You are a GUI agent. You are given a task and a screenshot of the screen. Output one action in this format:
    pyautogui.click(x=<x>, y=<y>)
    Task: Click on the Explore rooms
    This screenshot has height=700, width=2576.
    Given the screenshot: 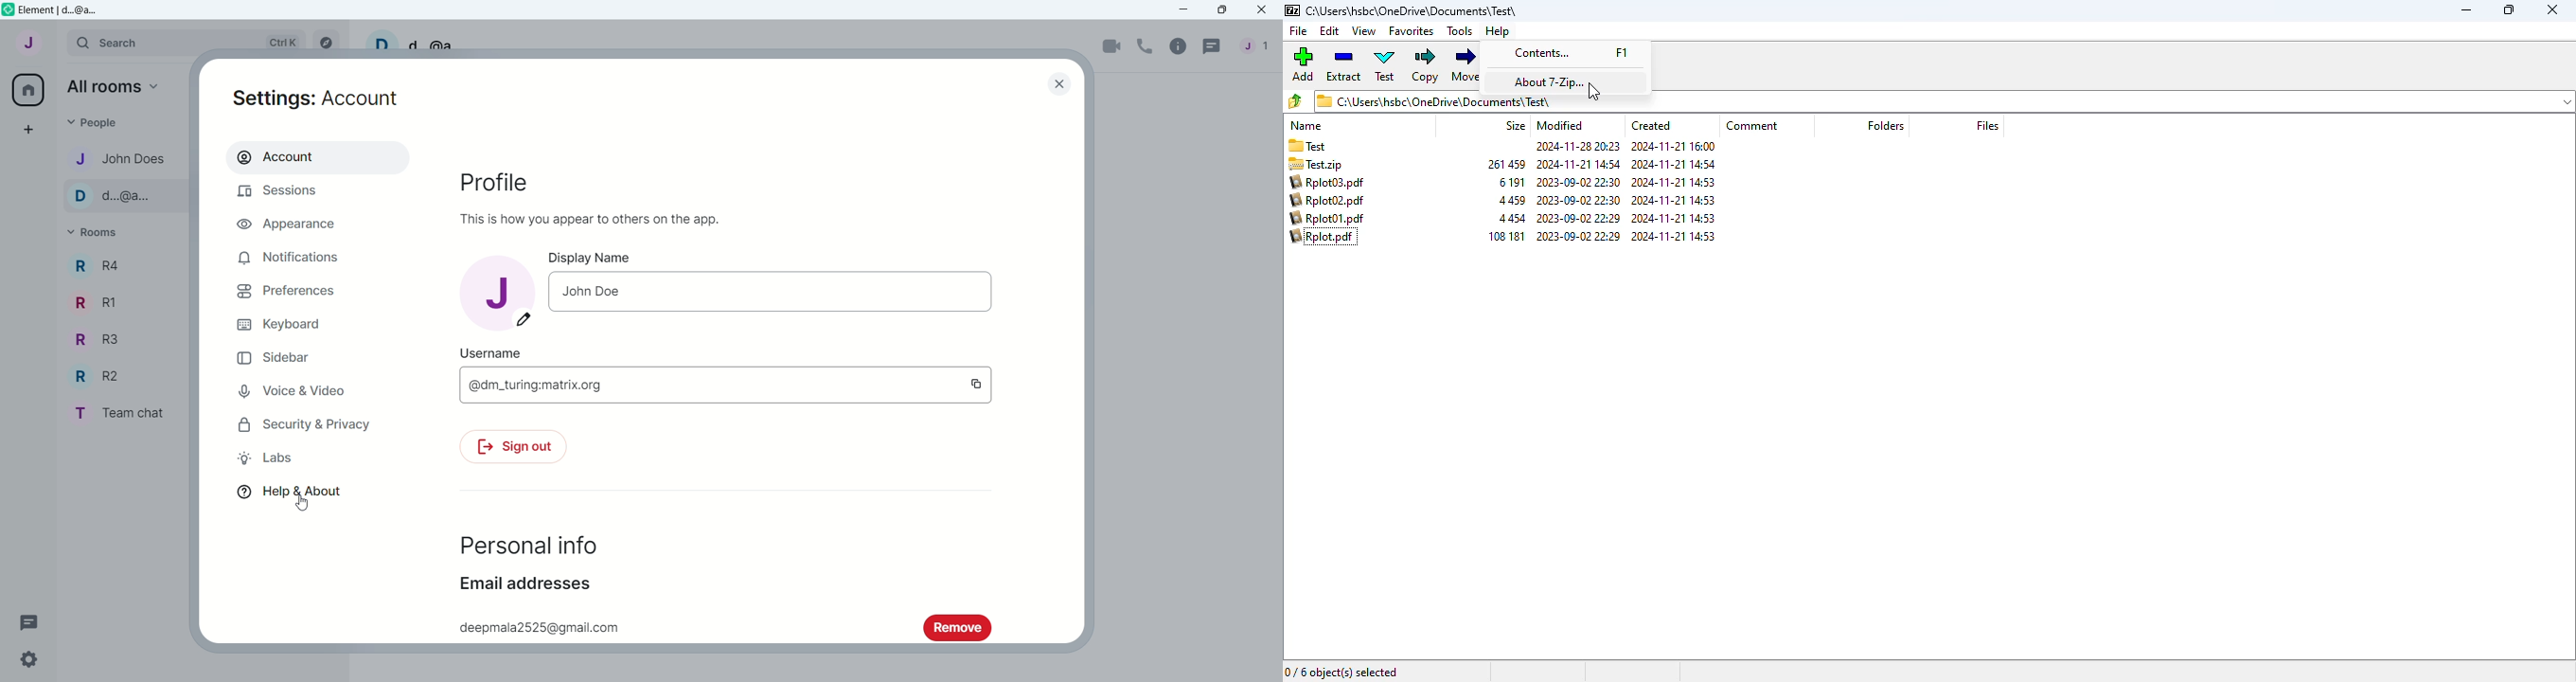 What is the action you would take?
    pyautogui.click(x=325, y=41)
    